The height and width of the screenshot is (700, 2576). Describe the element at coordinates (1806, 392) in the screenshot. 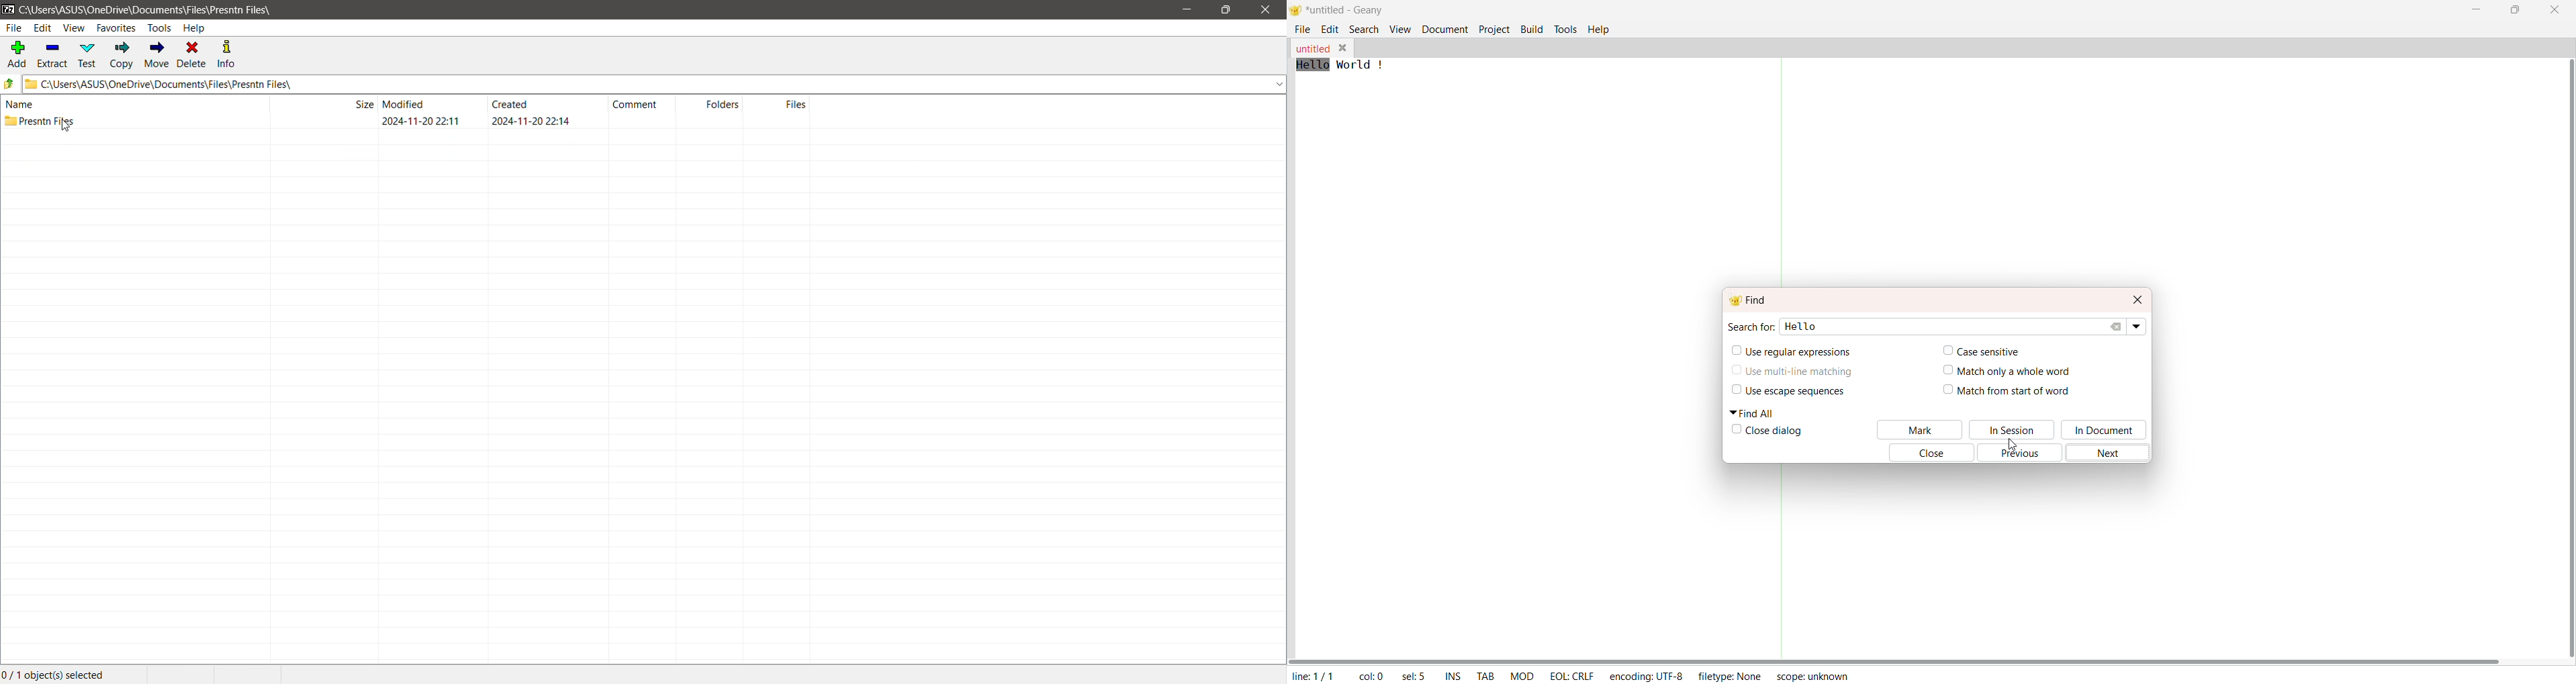

I see `Use Scape Sequences` at that location.